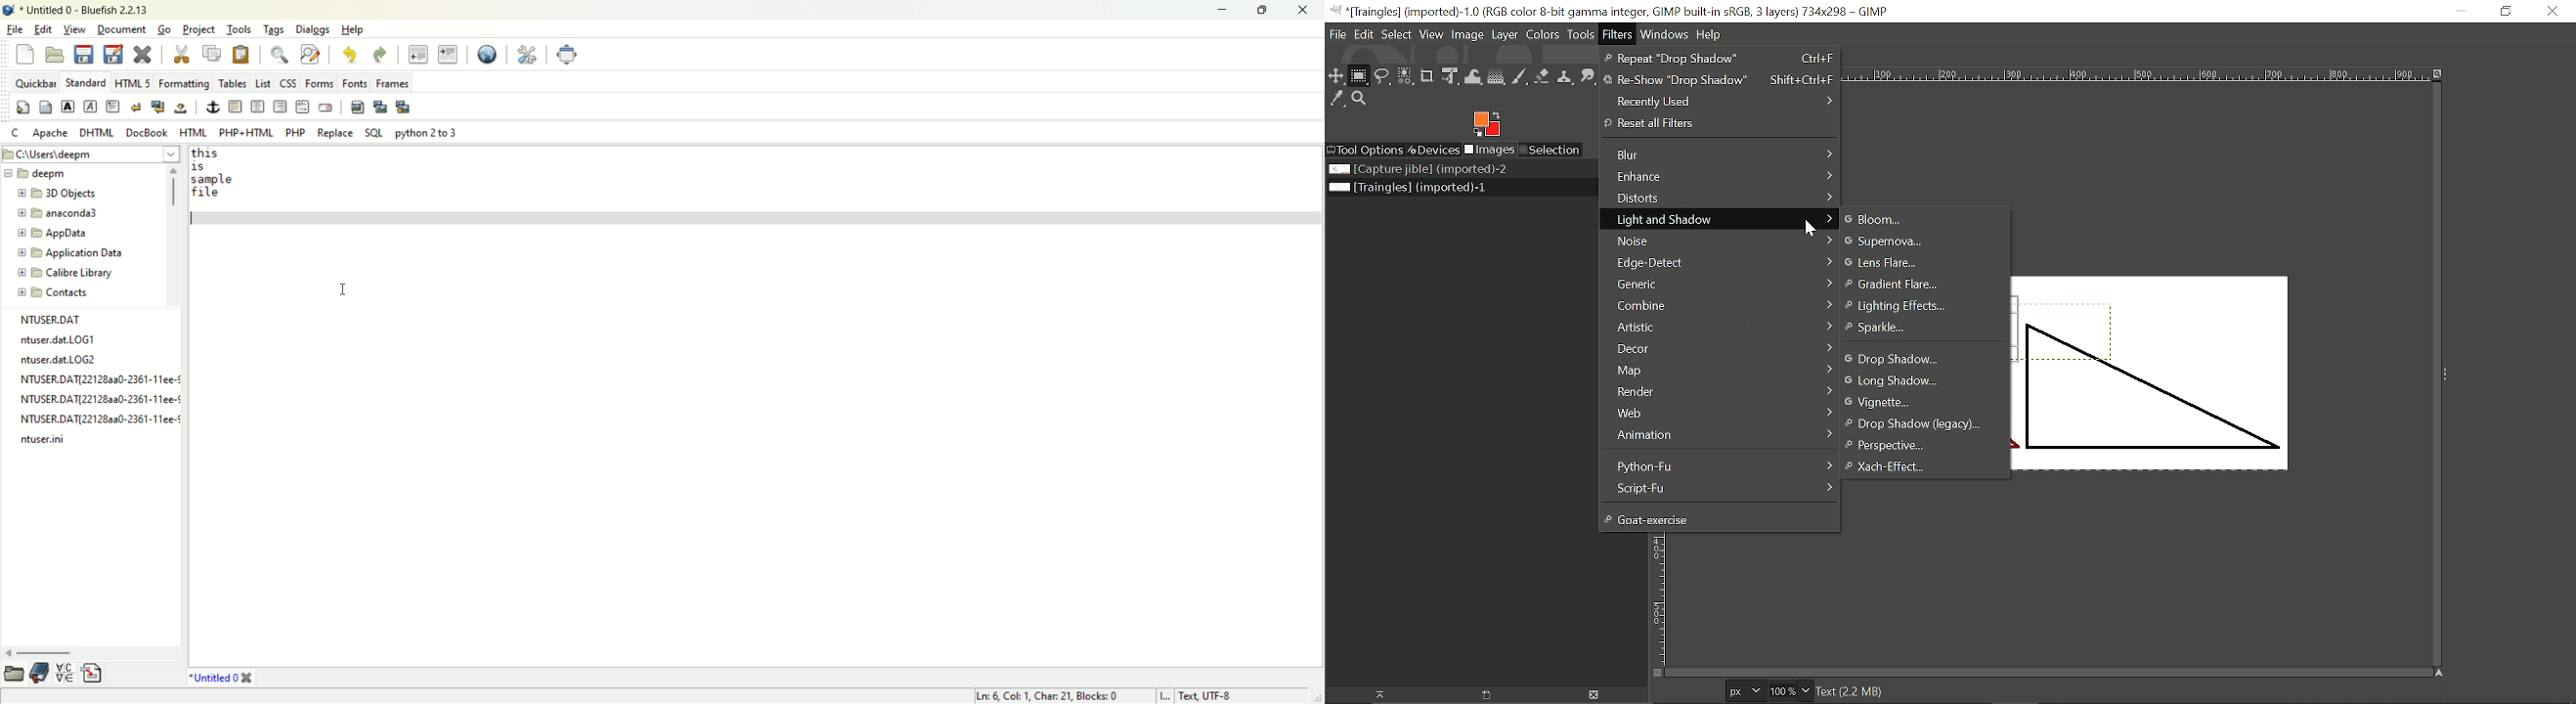  I want to click on HTML comment, so click(304, 108).